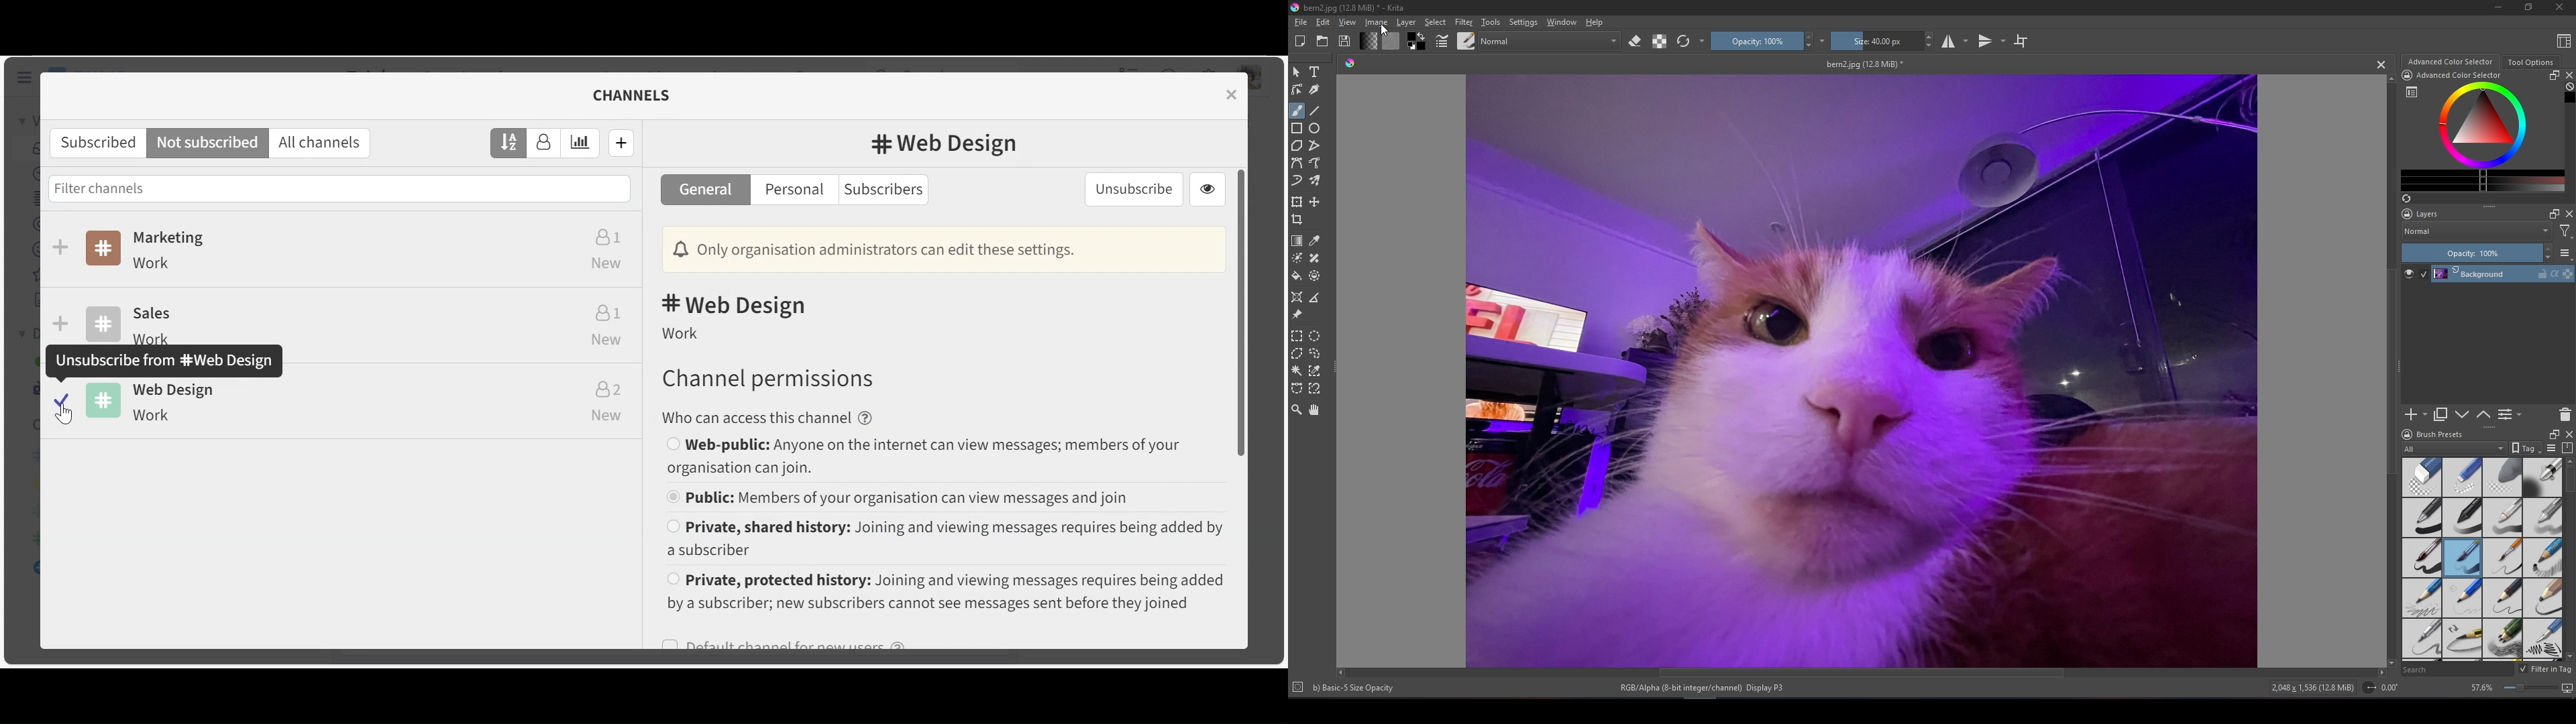 The width and height of the screenshot is (2576, 728). Describe the element at coordinates (2408, 213) in the screenshot. I see `Docket lock` at that location.